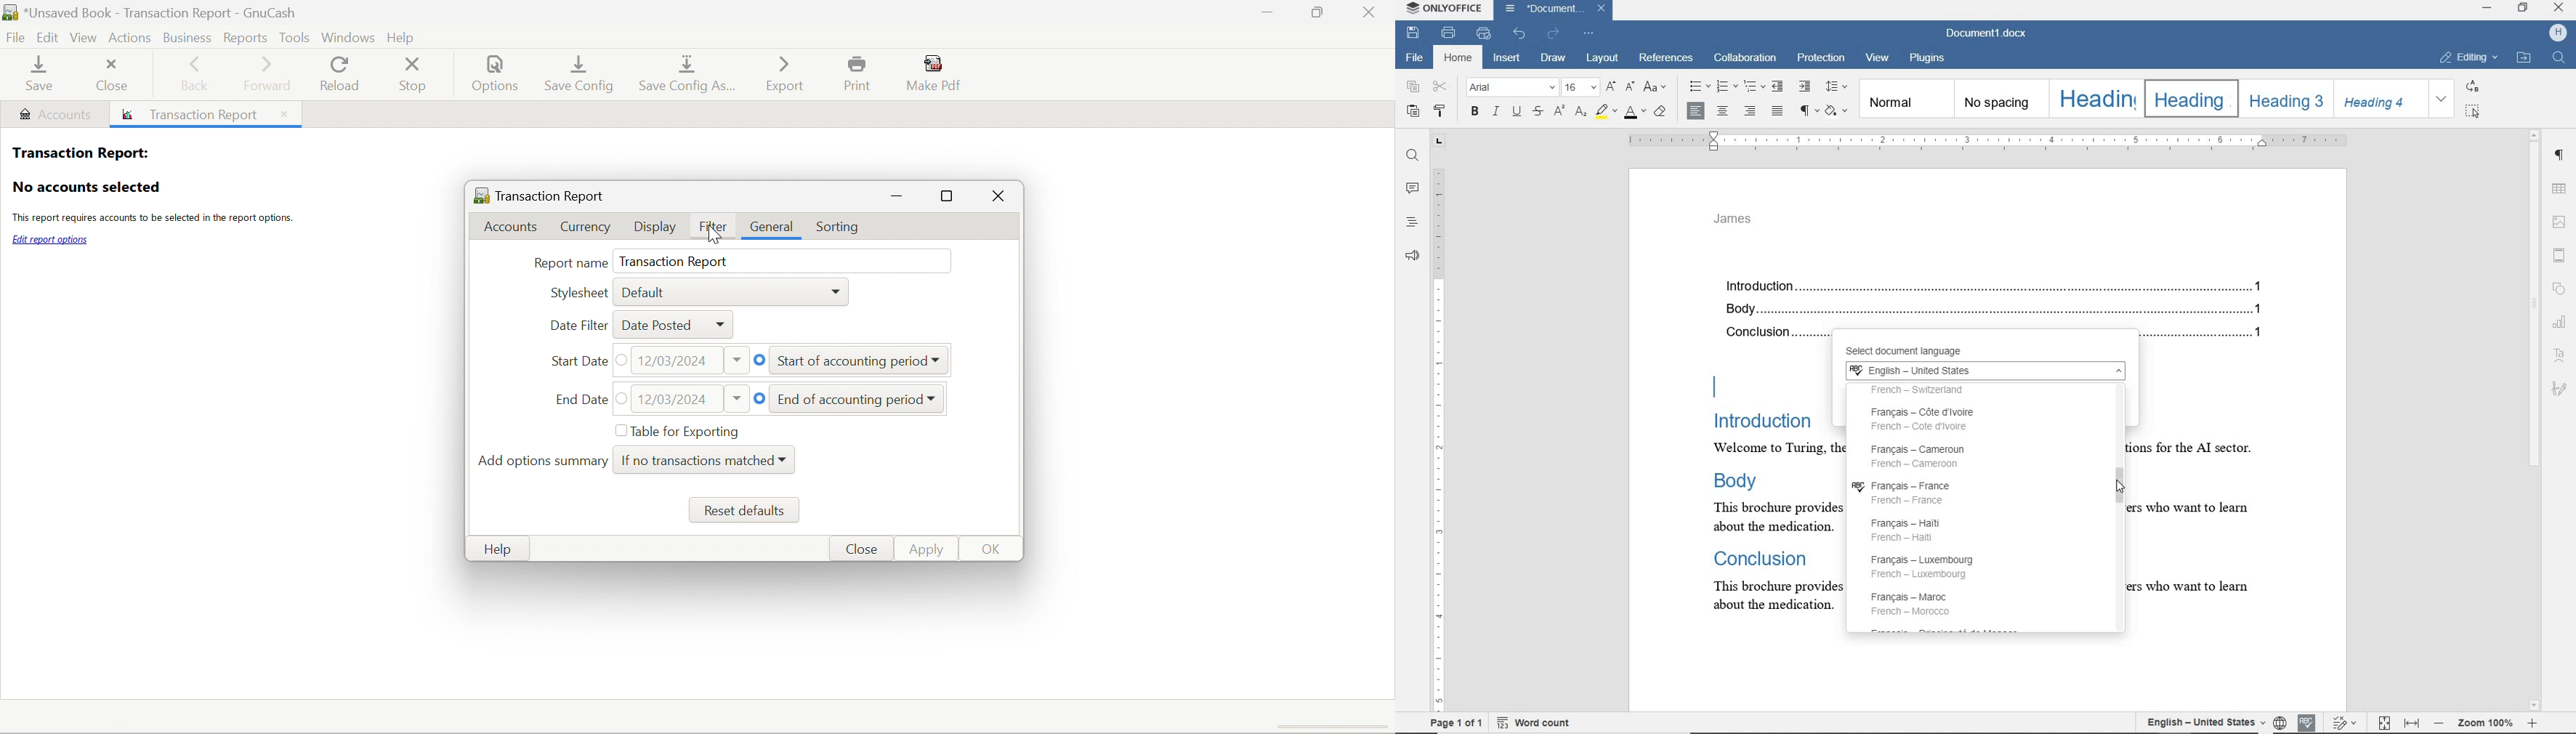 The height and width of the screenshot is (756, 2576). I want to click on bullets, so click(1699, 86).